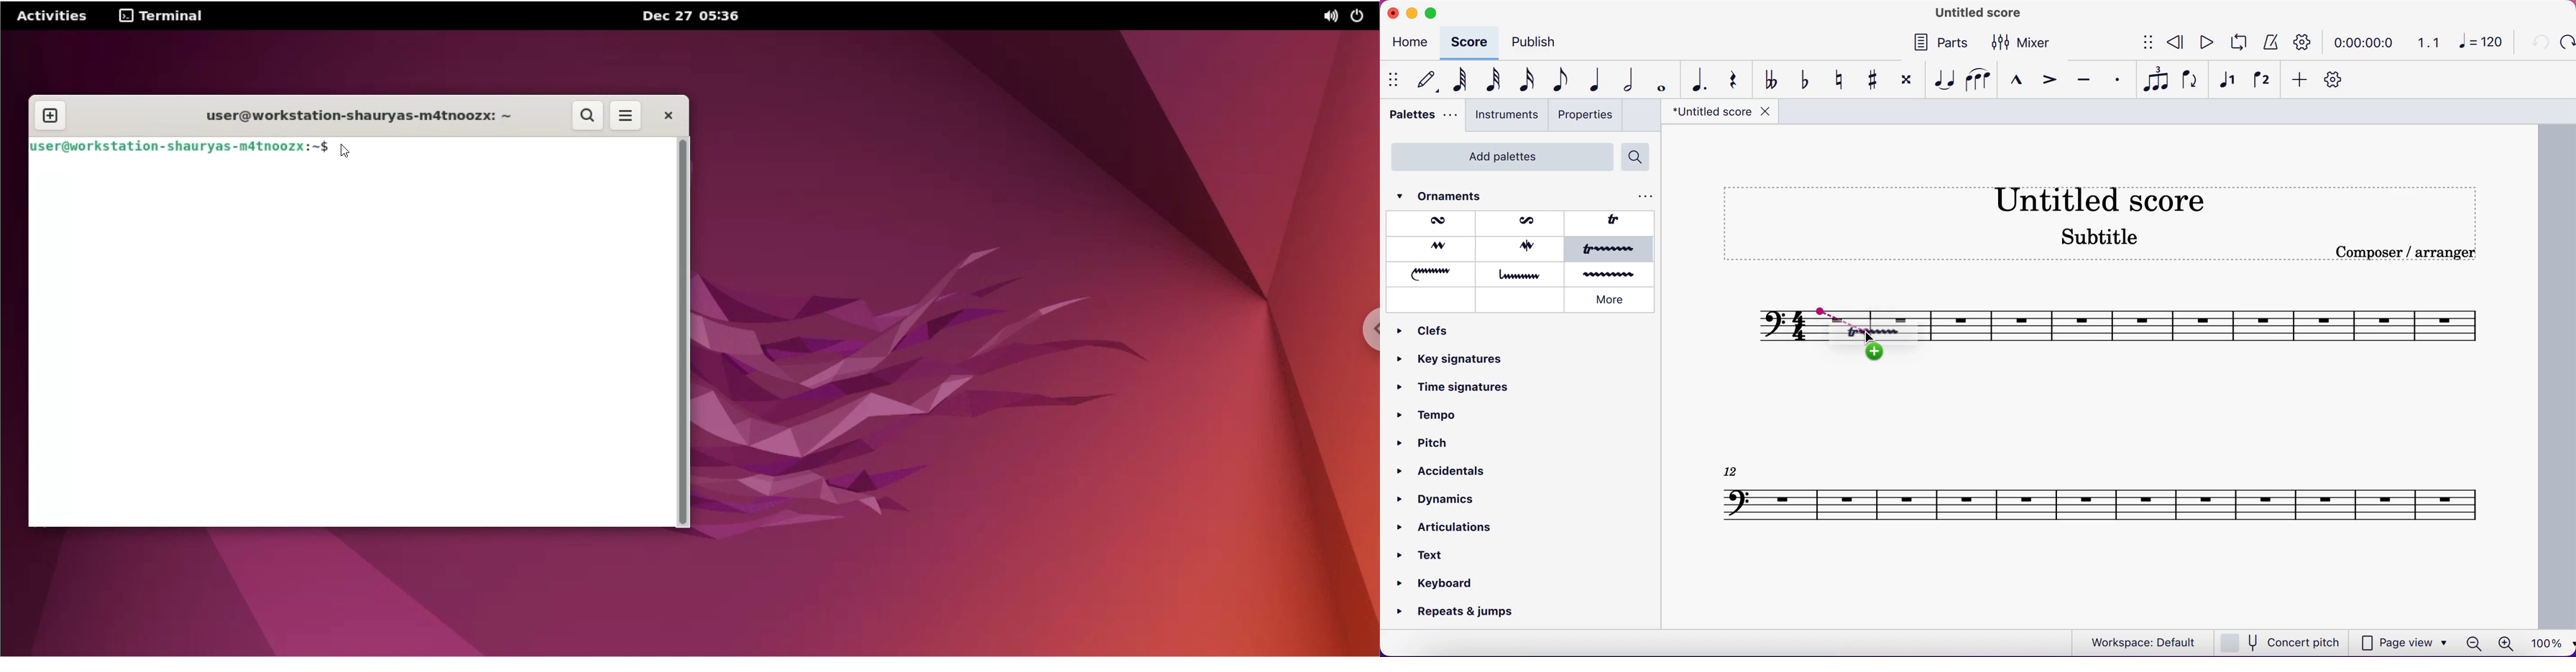 The height and width of the screenshot is (672, 2576). I want to click on eight note, so click(1559, 81).